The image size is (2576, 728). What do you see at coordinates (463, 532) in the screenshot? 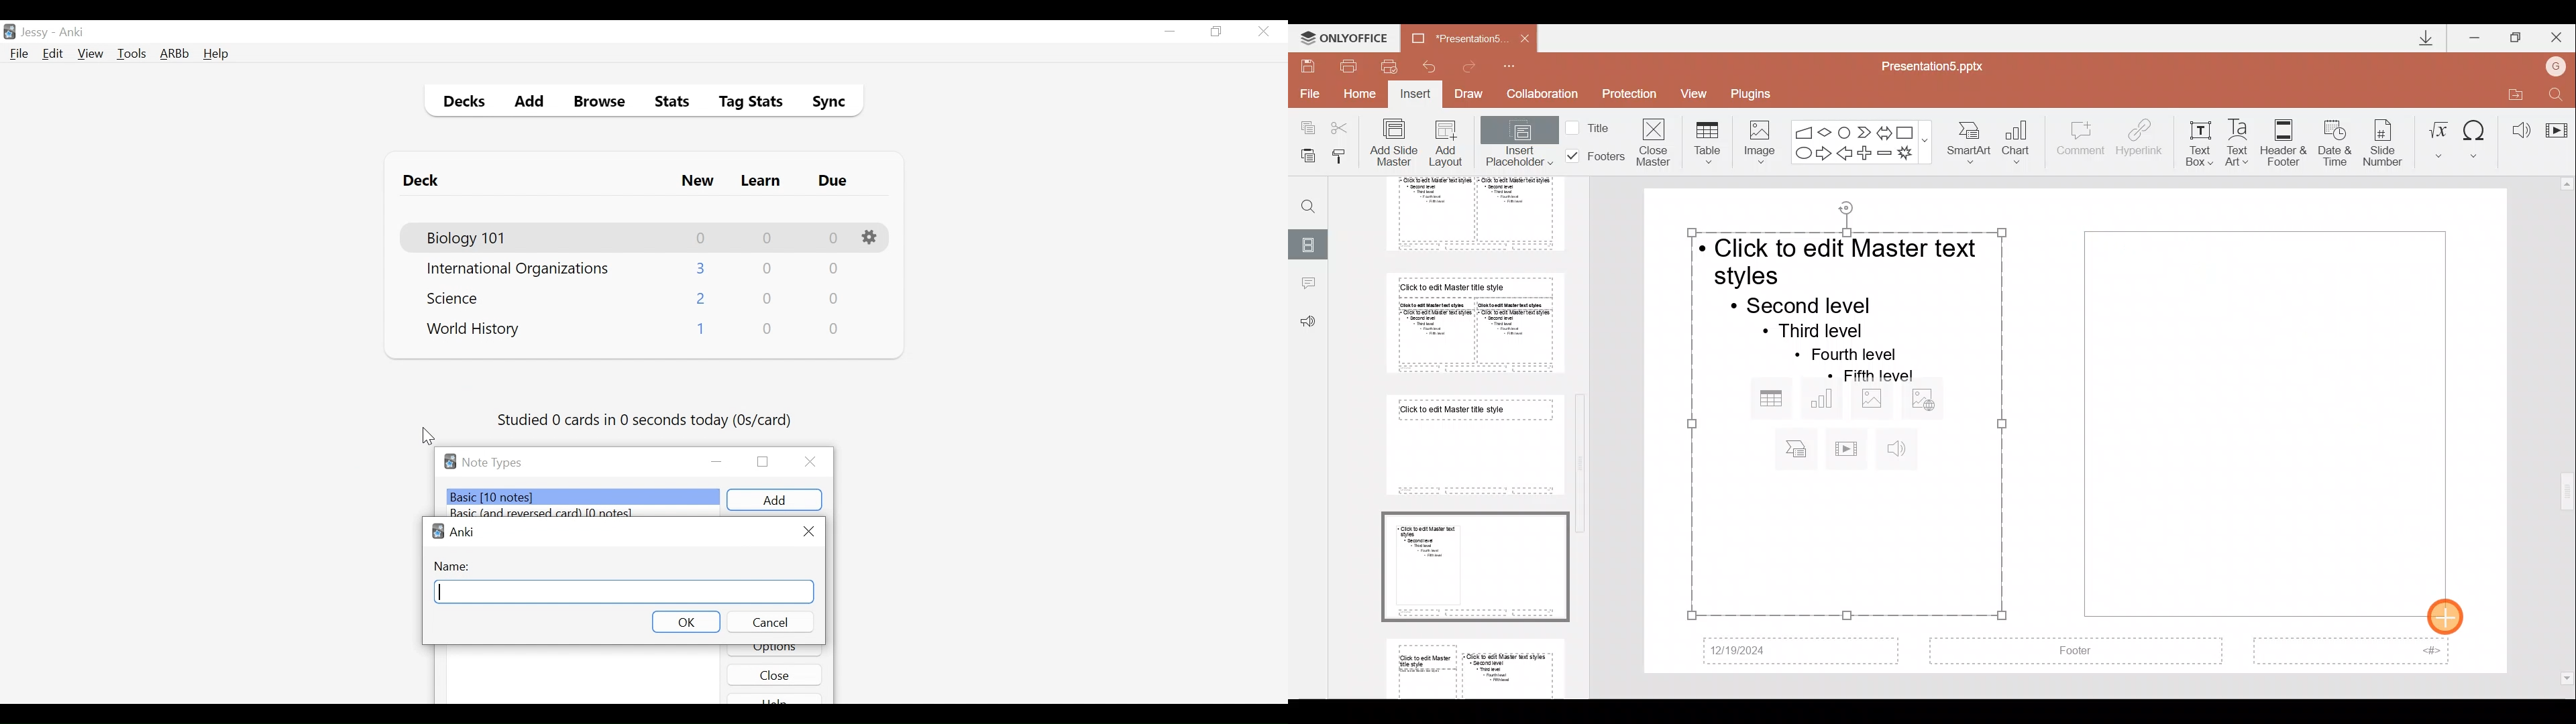
I see `Software name` at bounding box center [463, 532].